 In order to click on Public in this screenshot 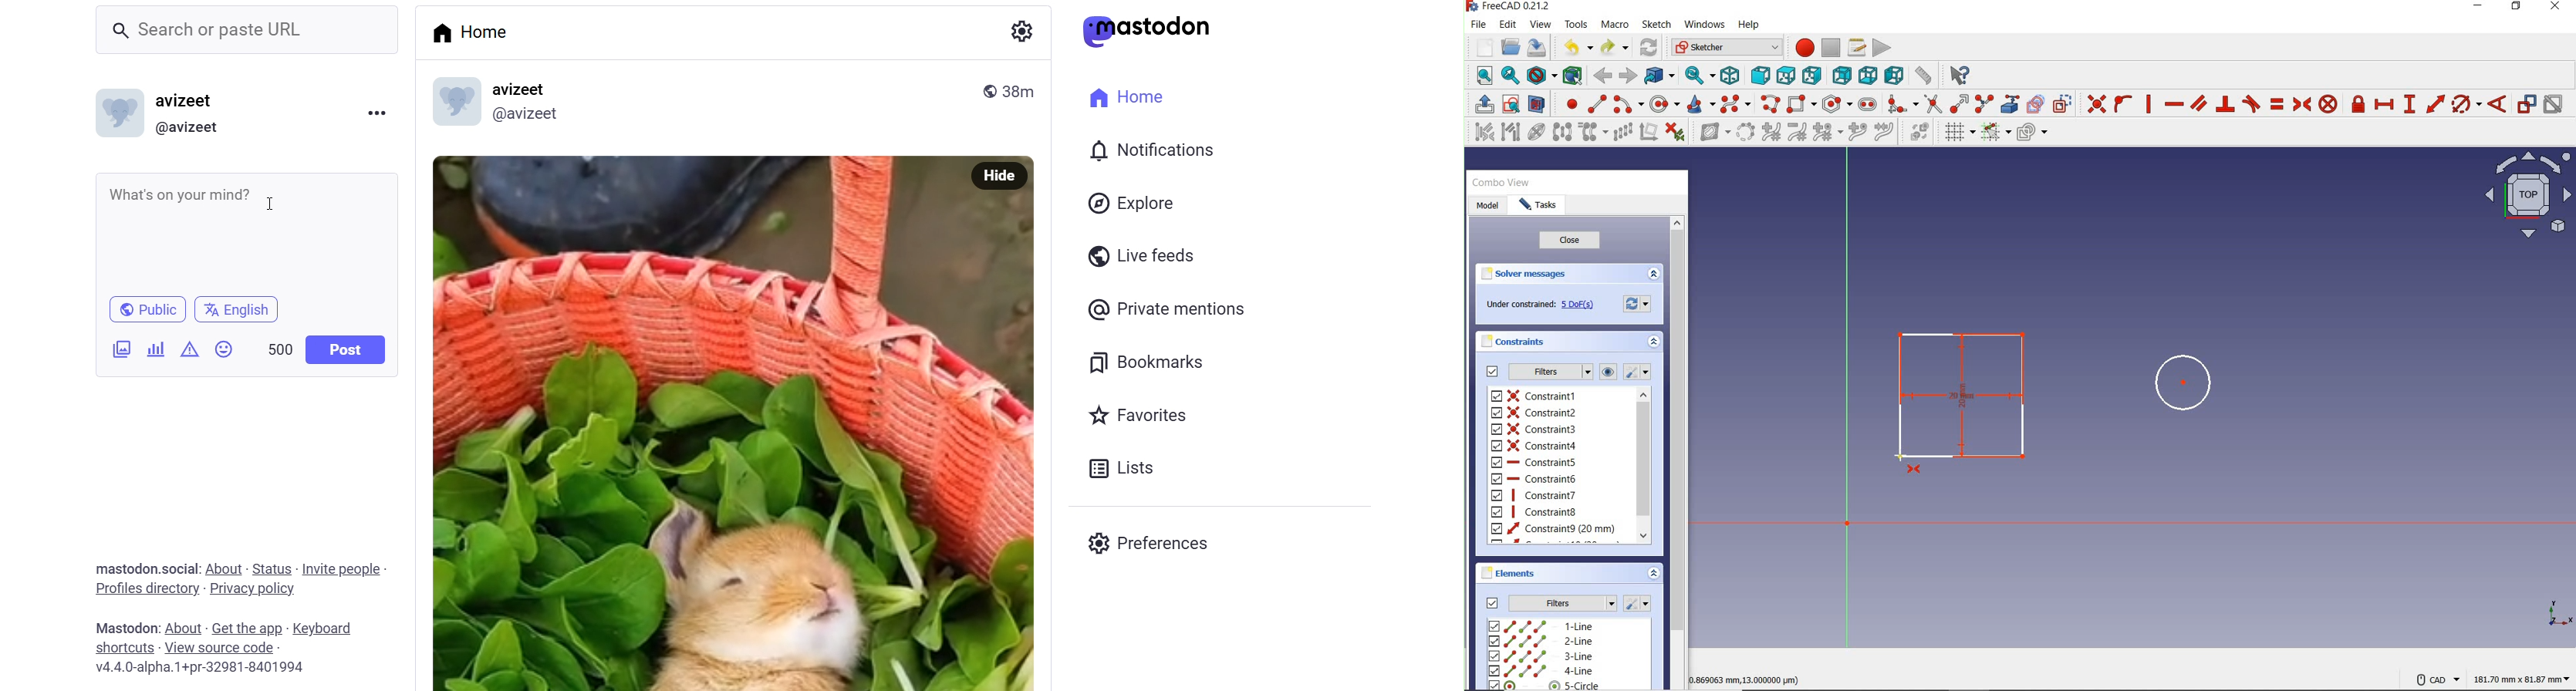, I will do `click(150, 308)`.